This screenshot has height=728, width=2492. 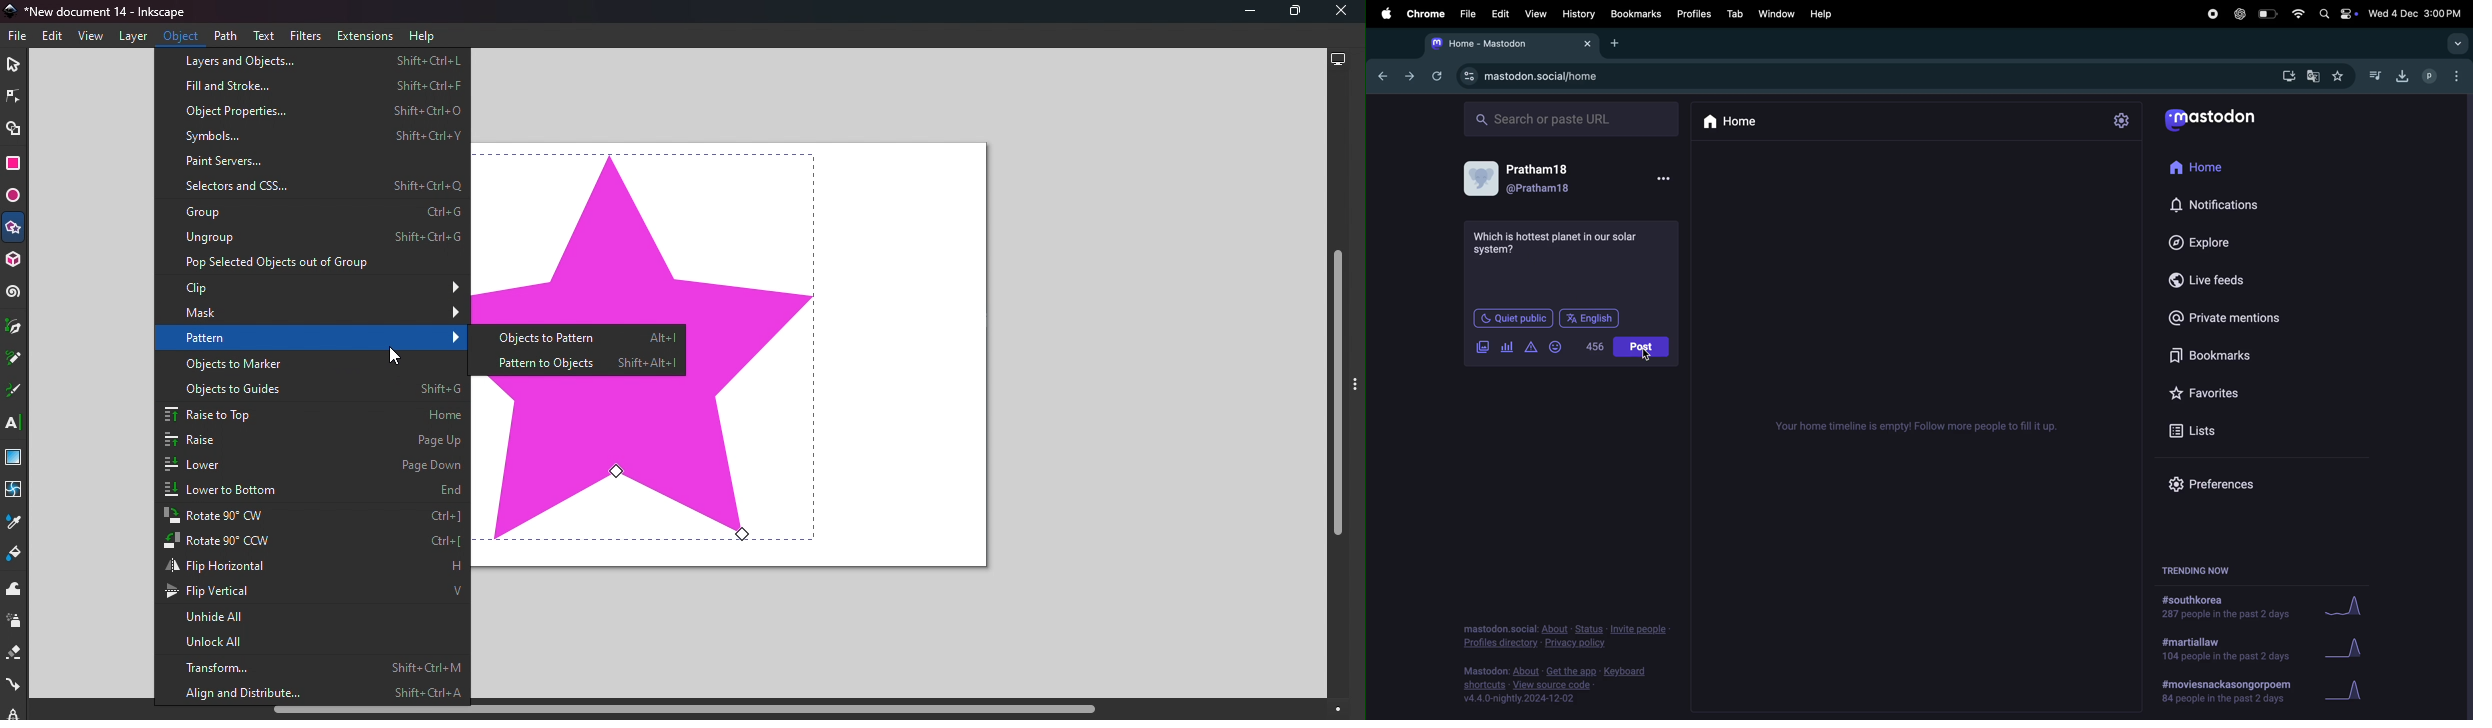 What do you see at coordinates (316, 642) in the screenshot?
I see `Unlock all` at bounding box center [316, 642].